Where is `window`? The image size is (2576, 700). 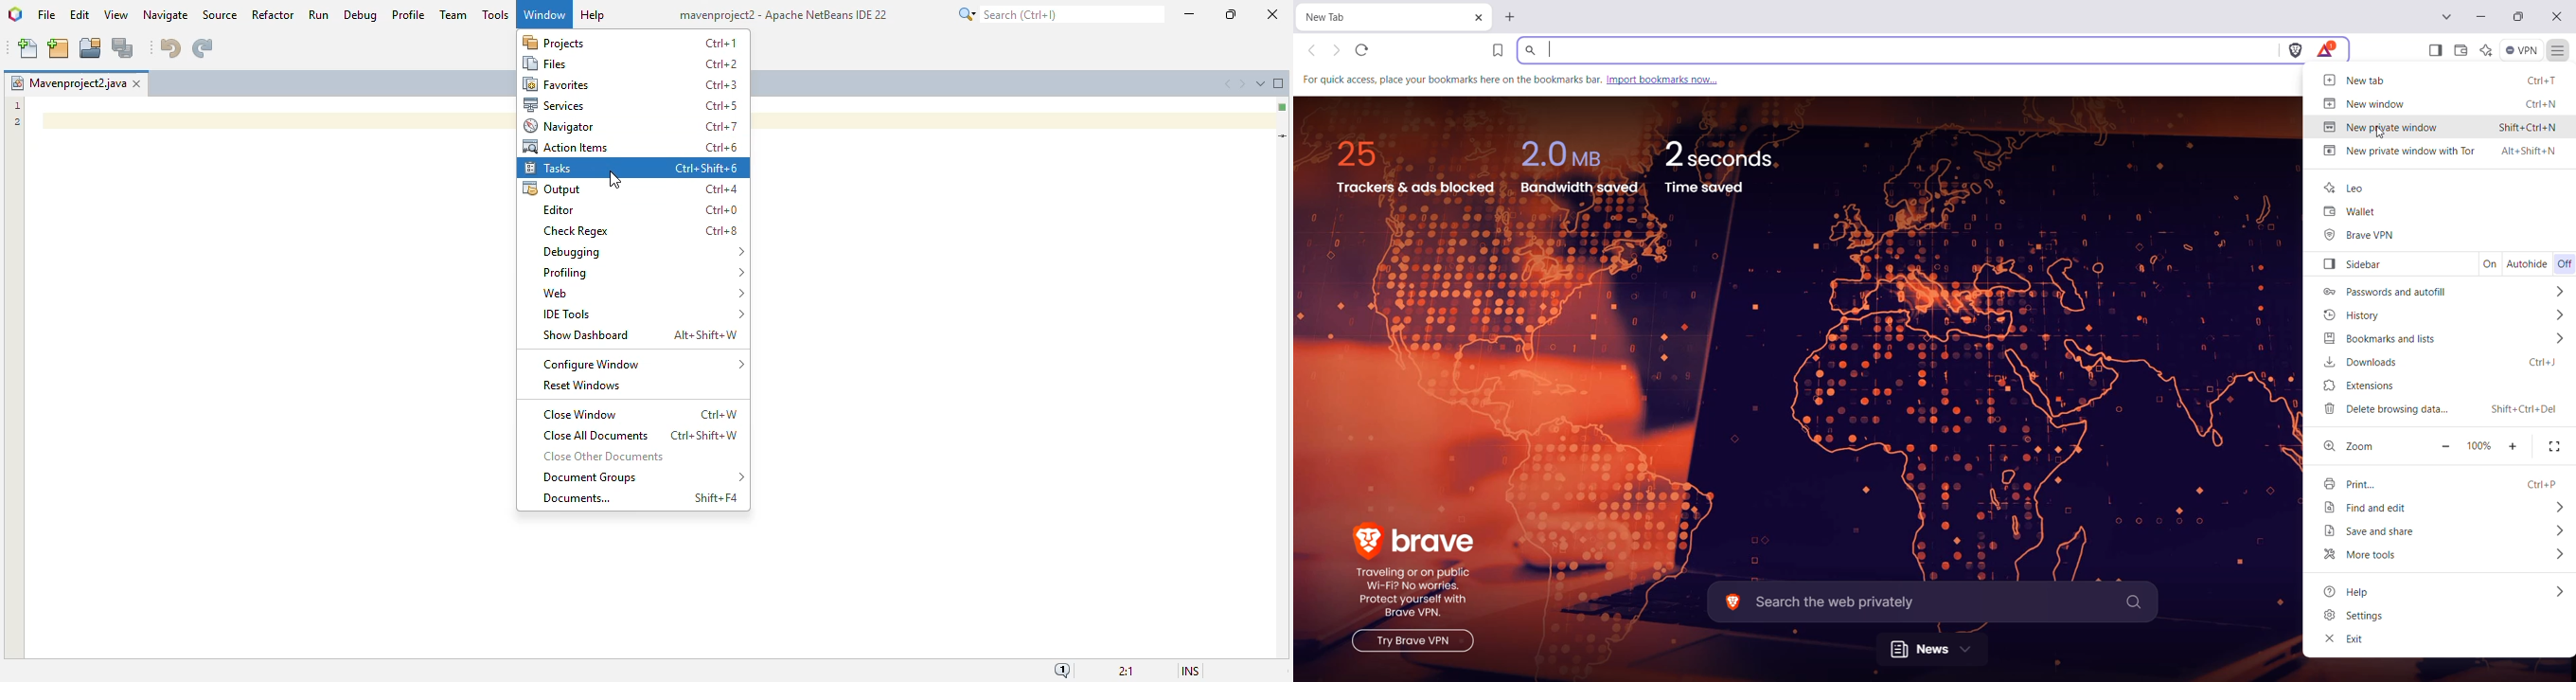
window is located at coordinates (544, 14).